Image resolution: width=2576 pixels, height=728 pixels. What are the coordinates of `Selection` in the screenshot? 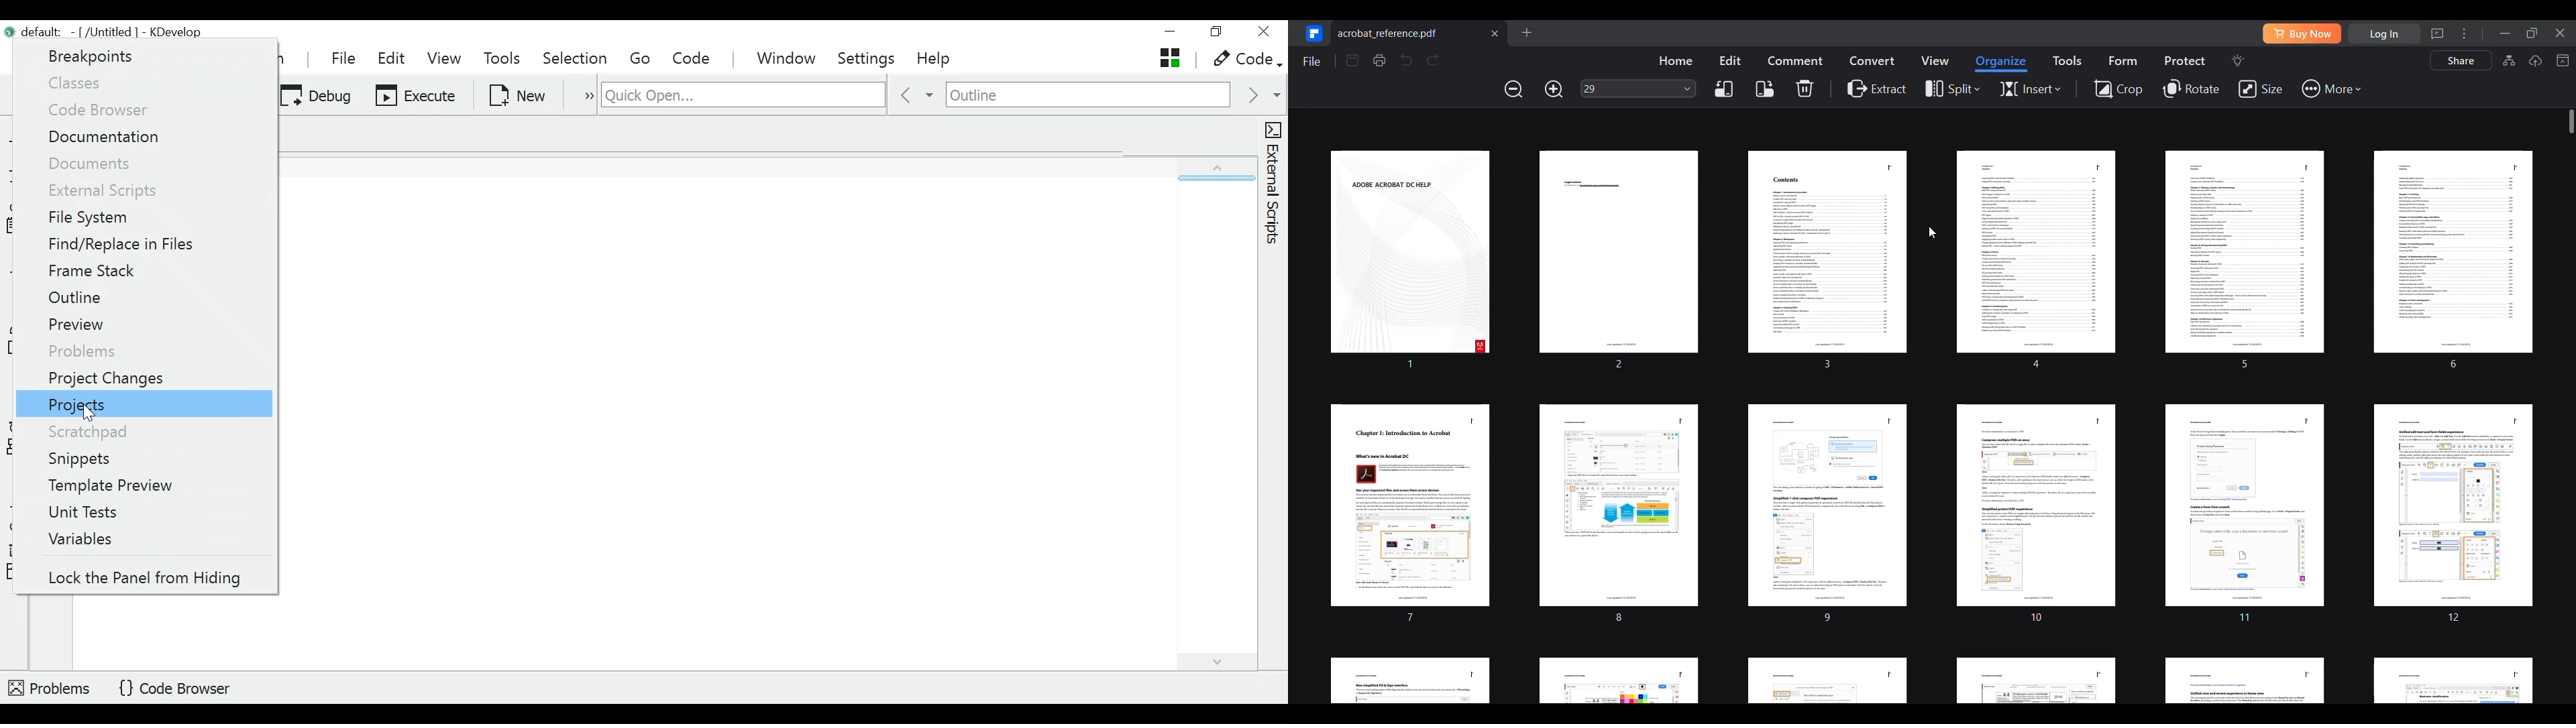 It's located at (577, 59).